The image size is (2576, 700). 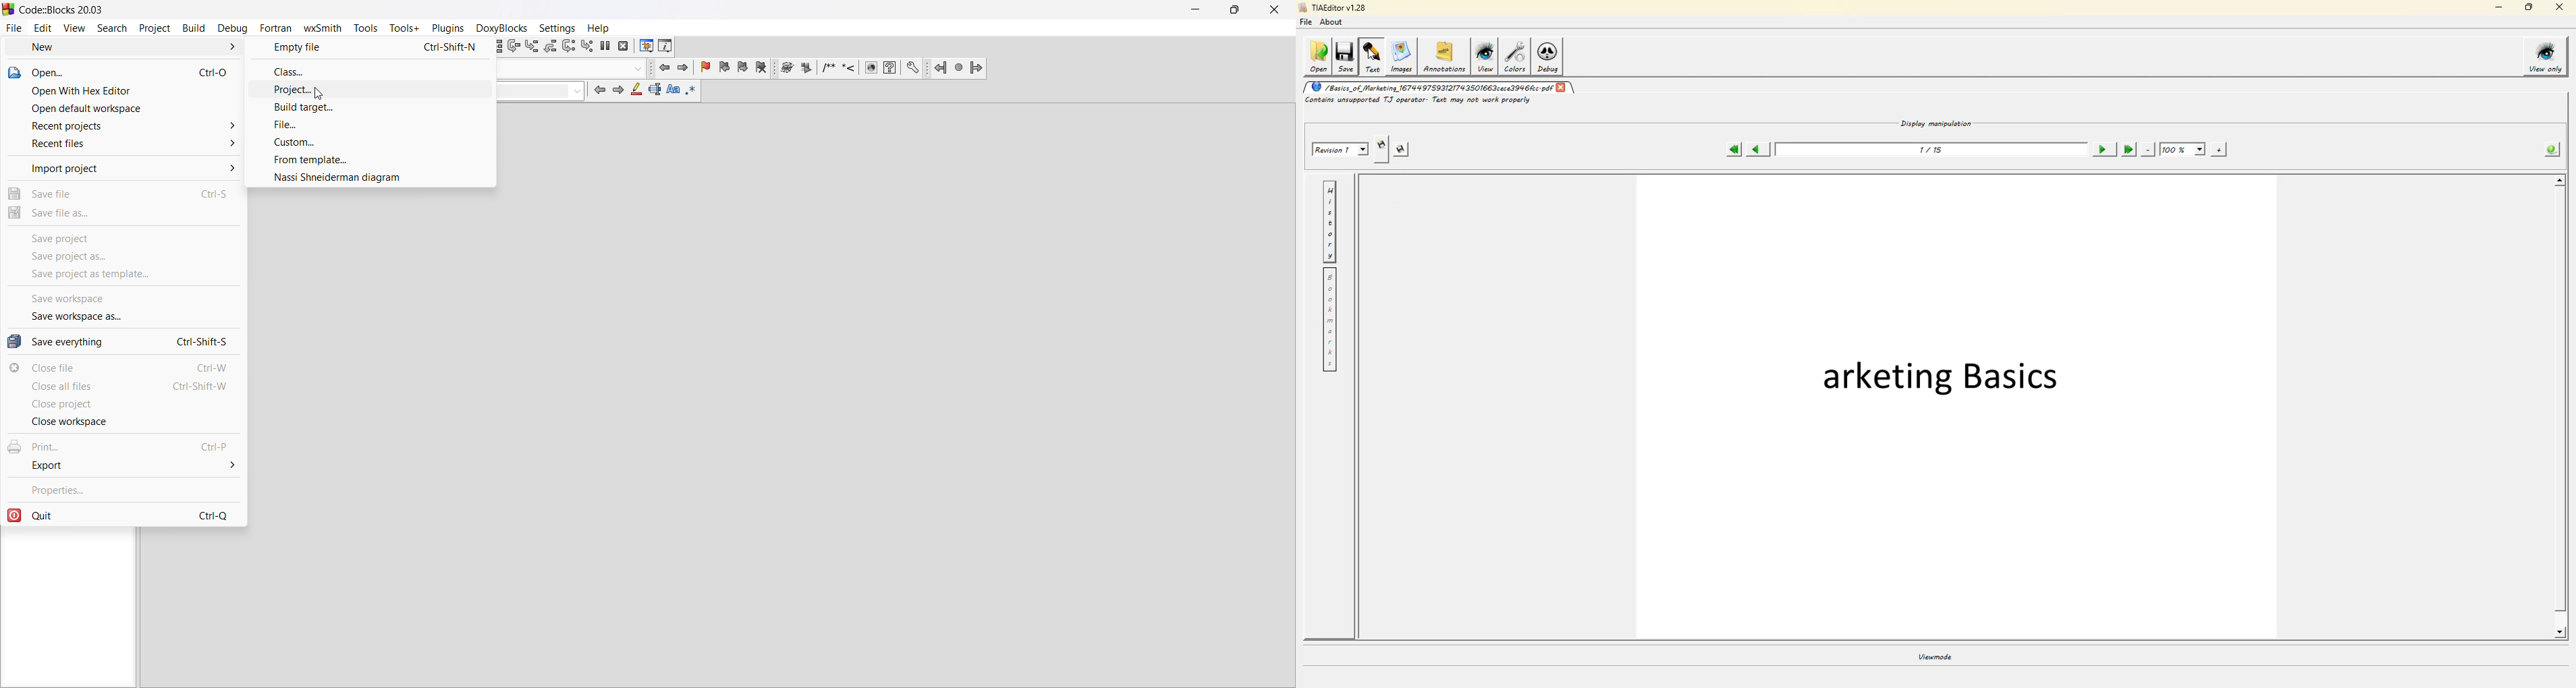 I want to click on clear bookmark, so click(x=763, y=69).